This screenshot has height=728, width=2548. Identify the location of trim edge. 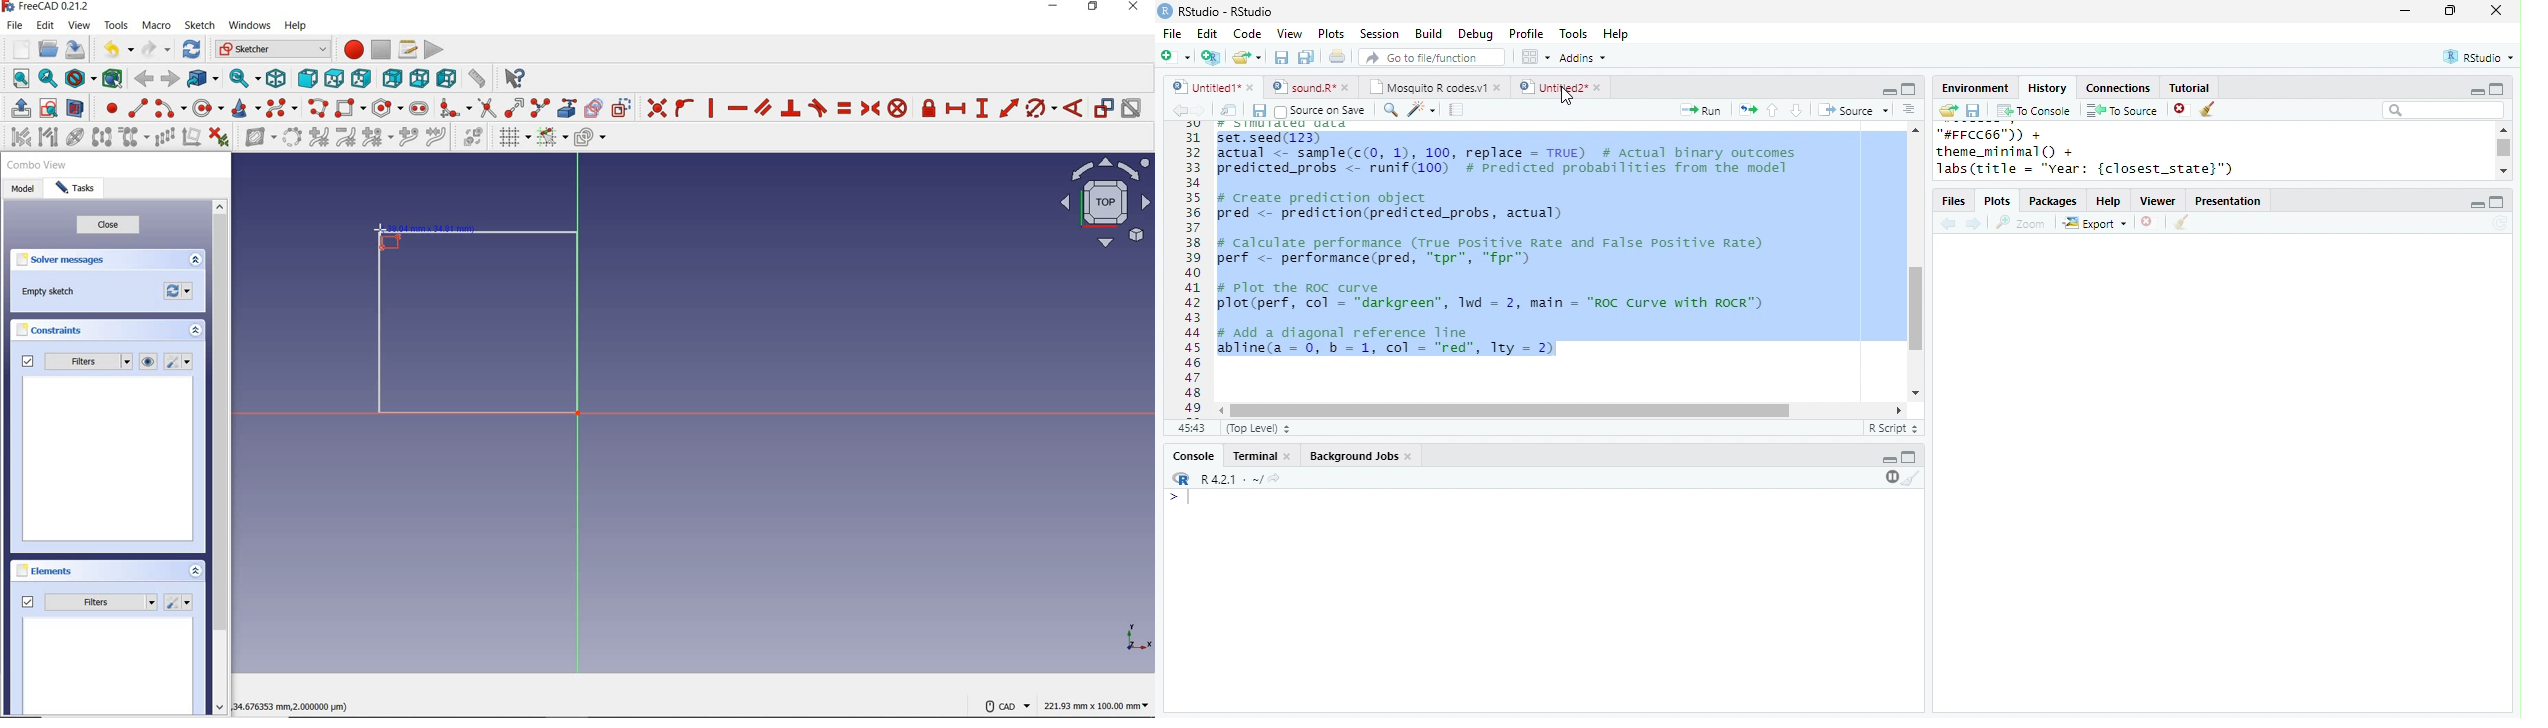
(486, 108).